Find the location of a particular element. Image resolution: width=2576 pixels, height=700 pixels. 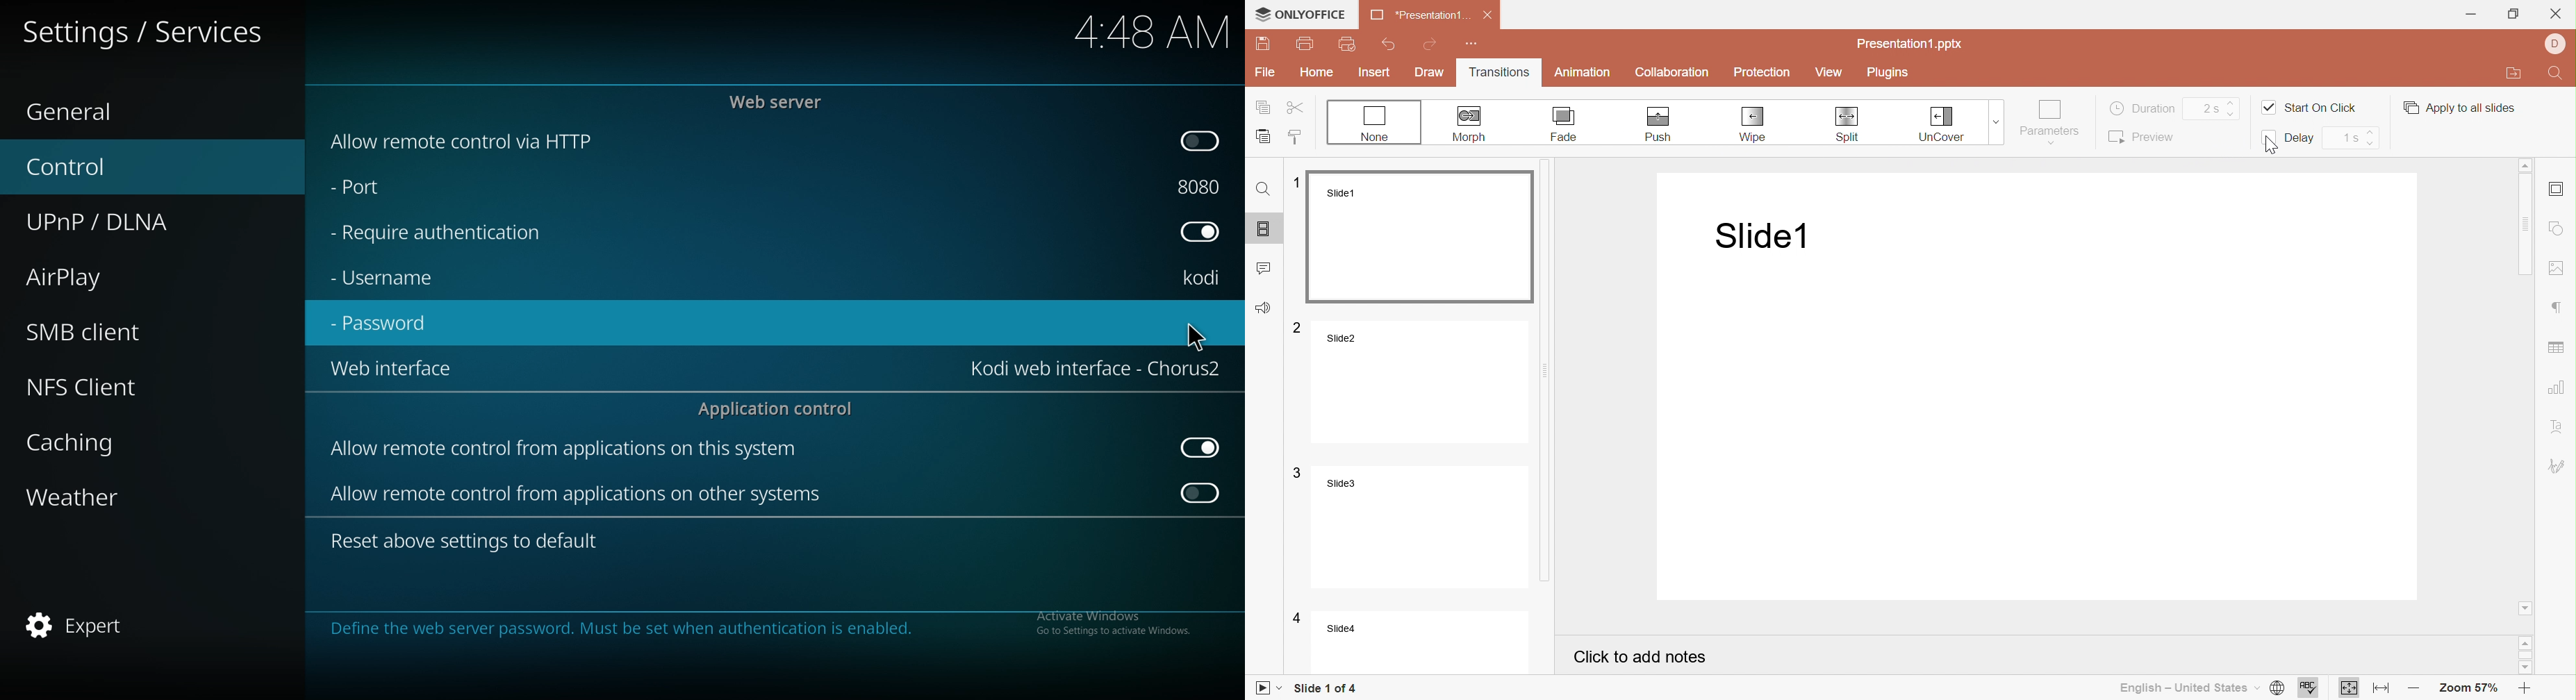

kodi web interface is located at coordinates (1095, 369).